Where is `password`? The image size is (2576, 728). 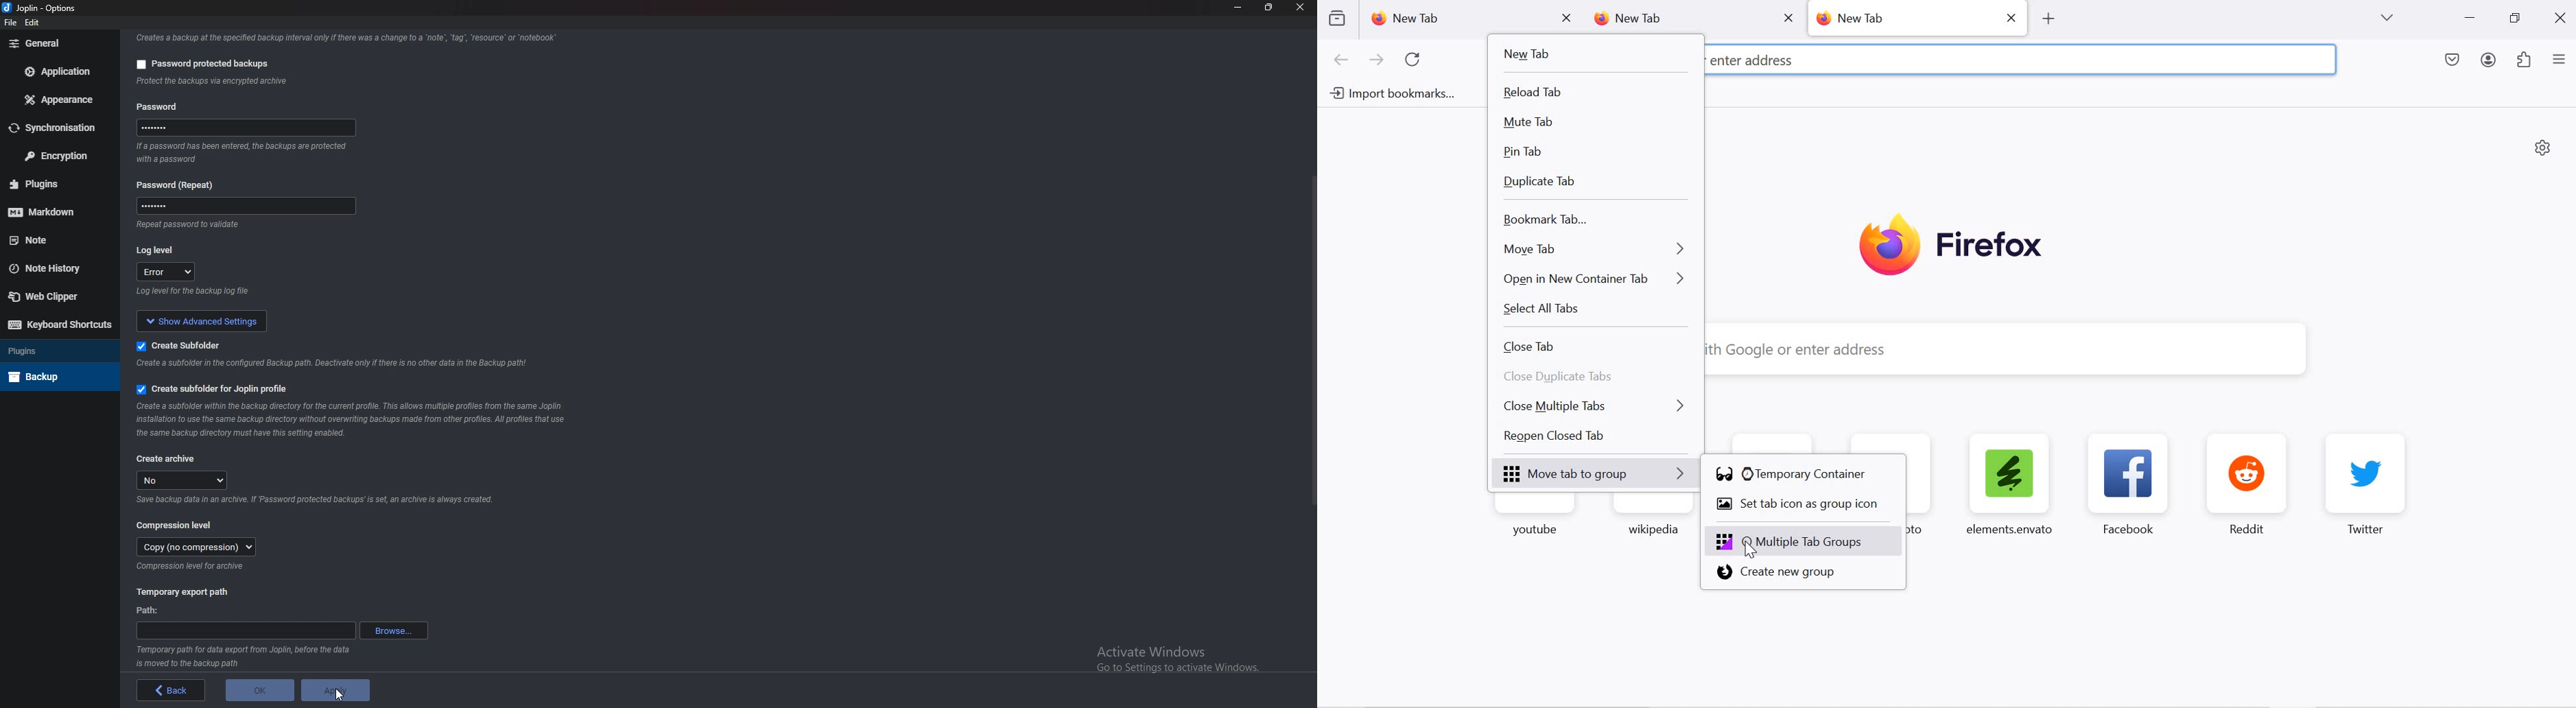 password is located at coordinates (161, 105).